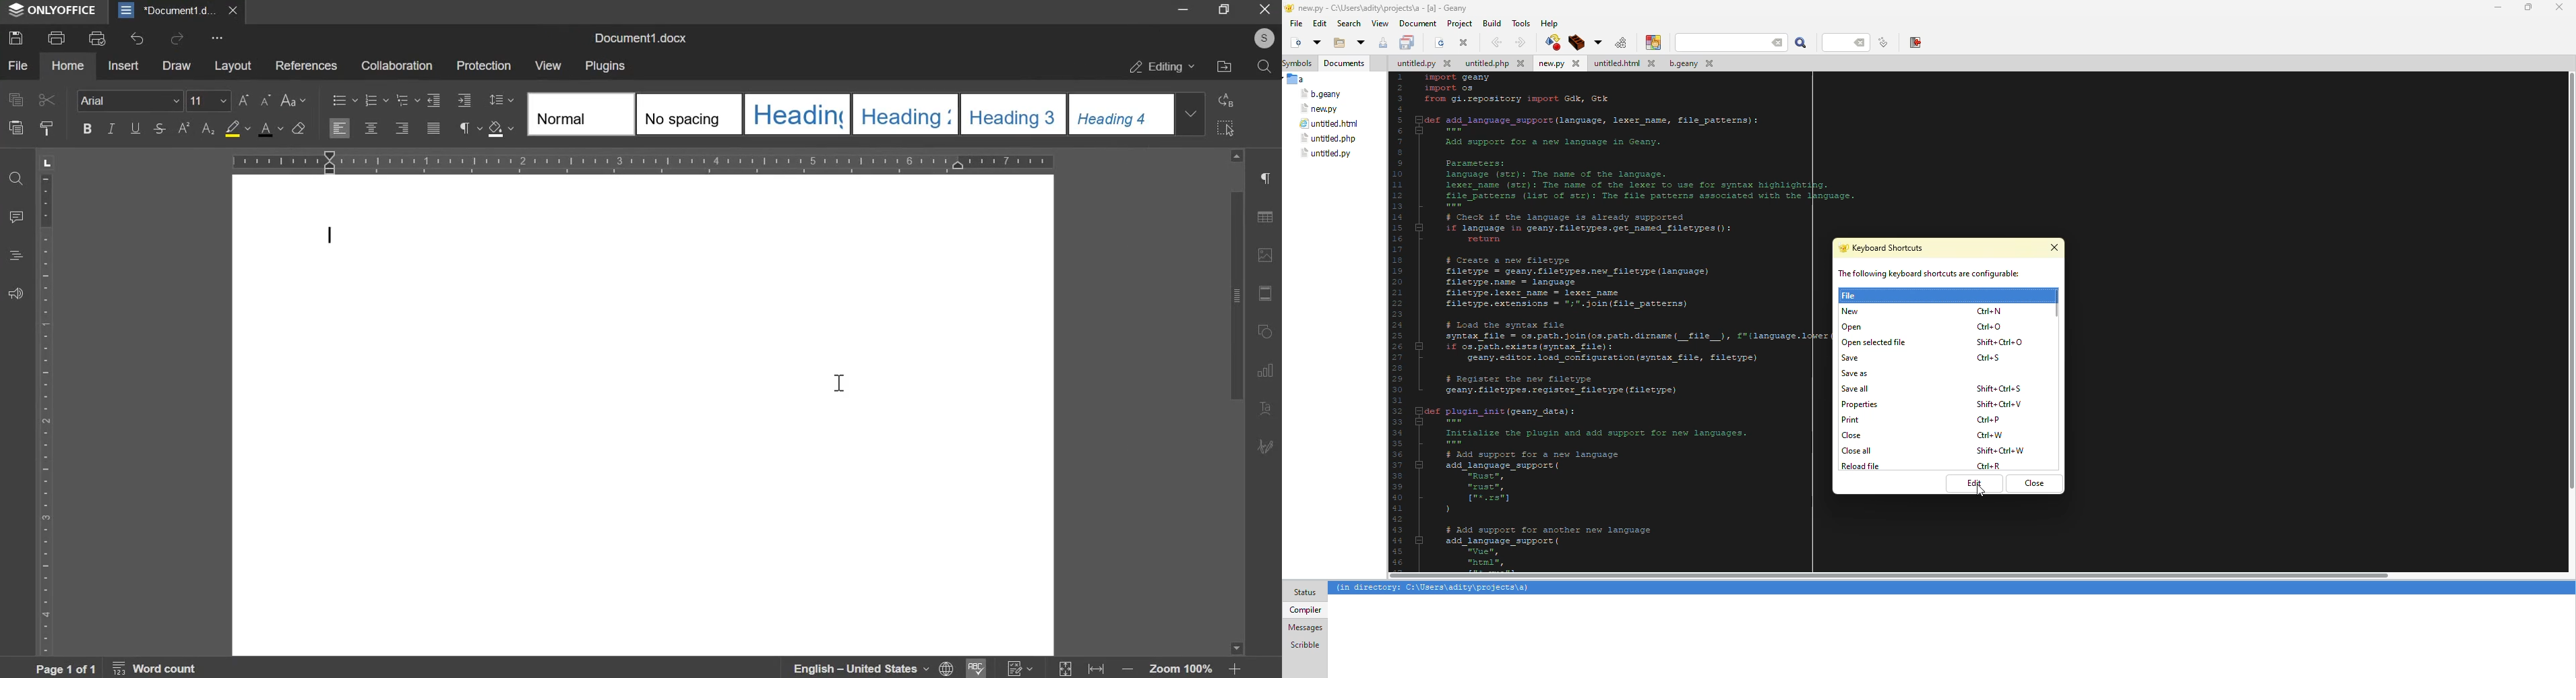 This screenshot has width=2576, height=700. What do you see at coordinates (149, 667) in the screenshot?
I see `Word count` at bounding box center [149, 667].